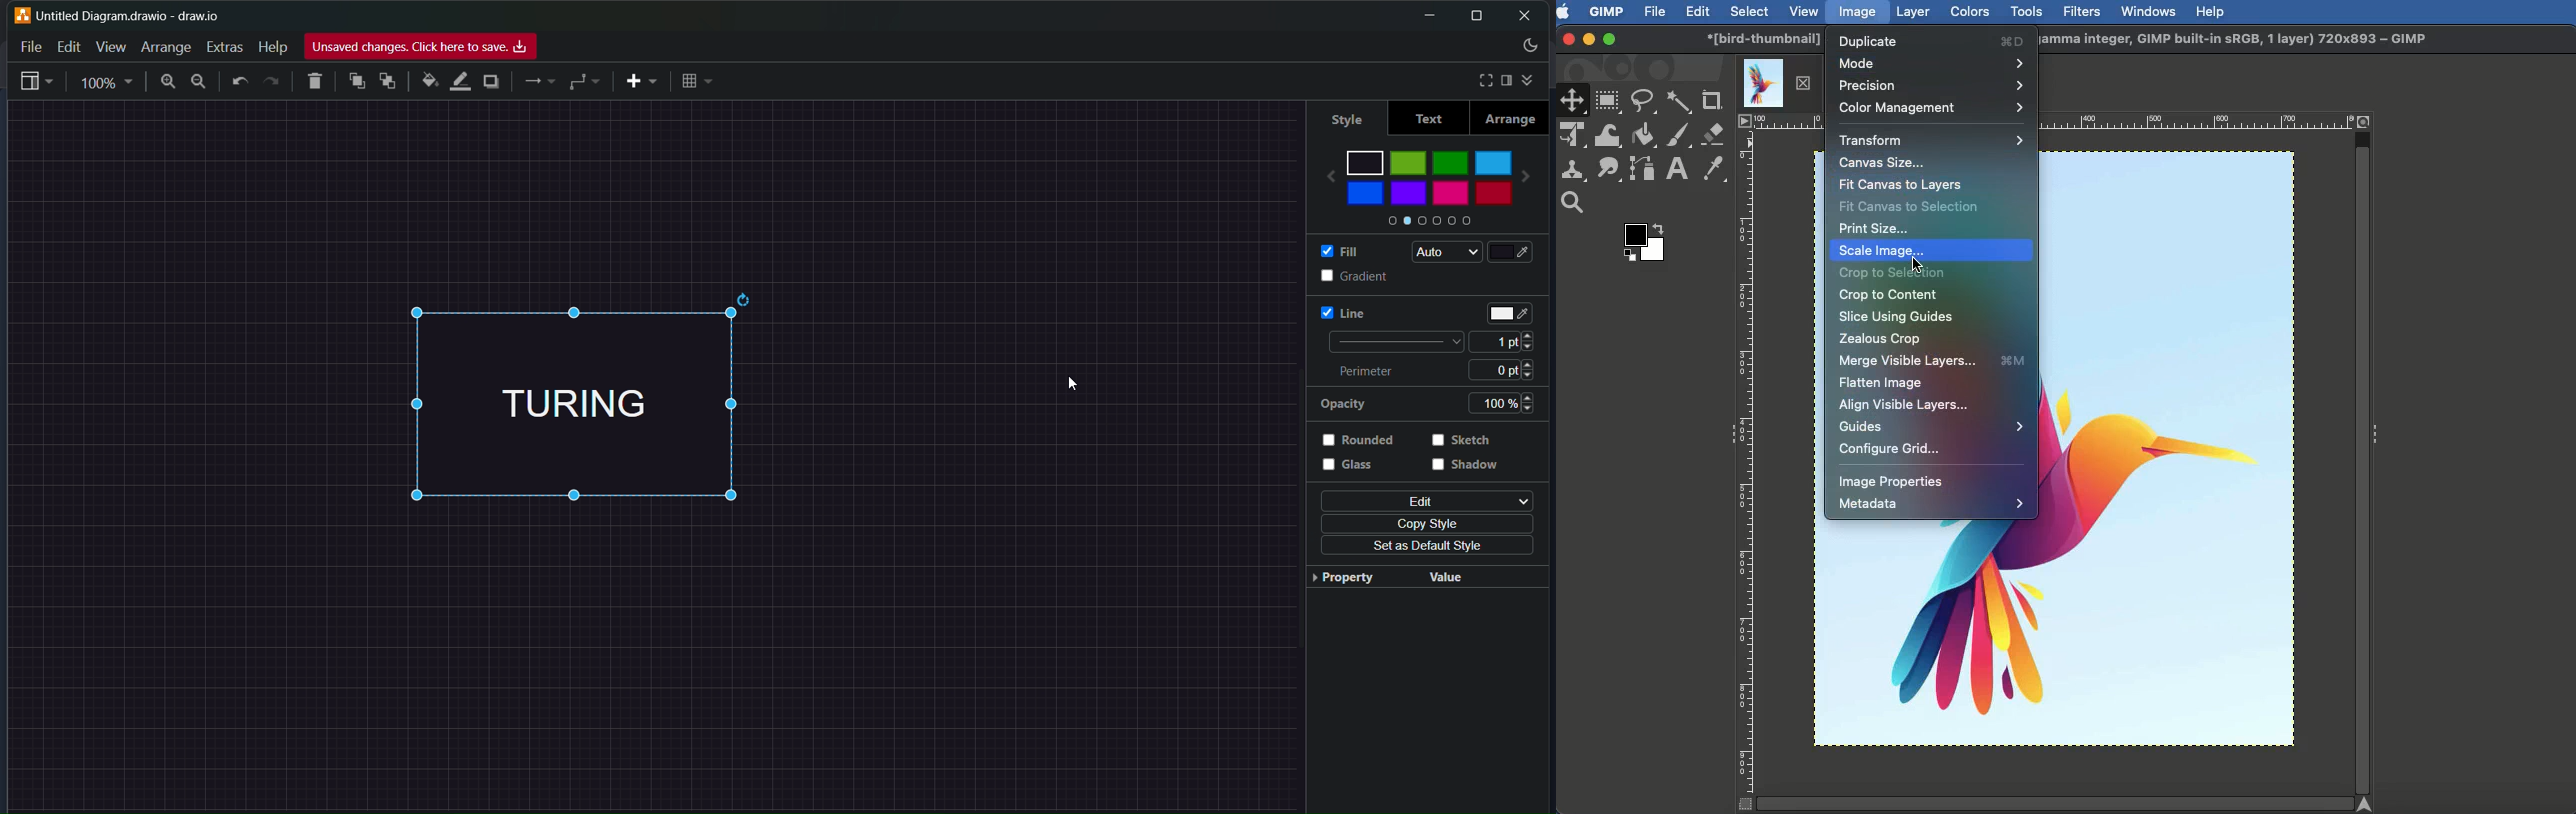  What do you see at coordinates (1450, 198) in the screenshot?
I see `pink` at bounding box center [1450, 198].